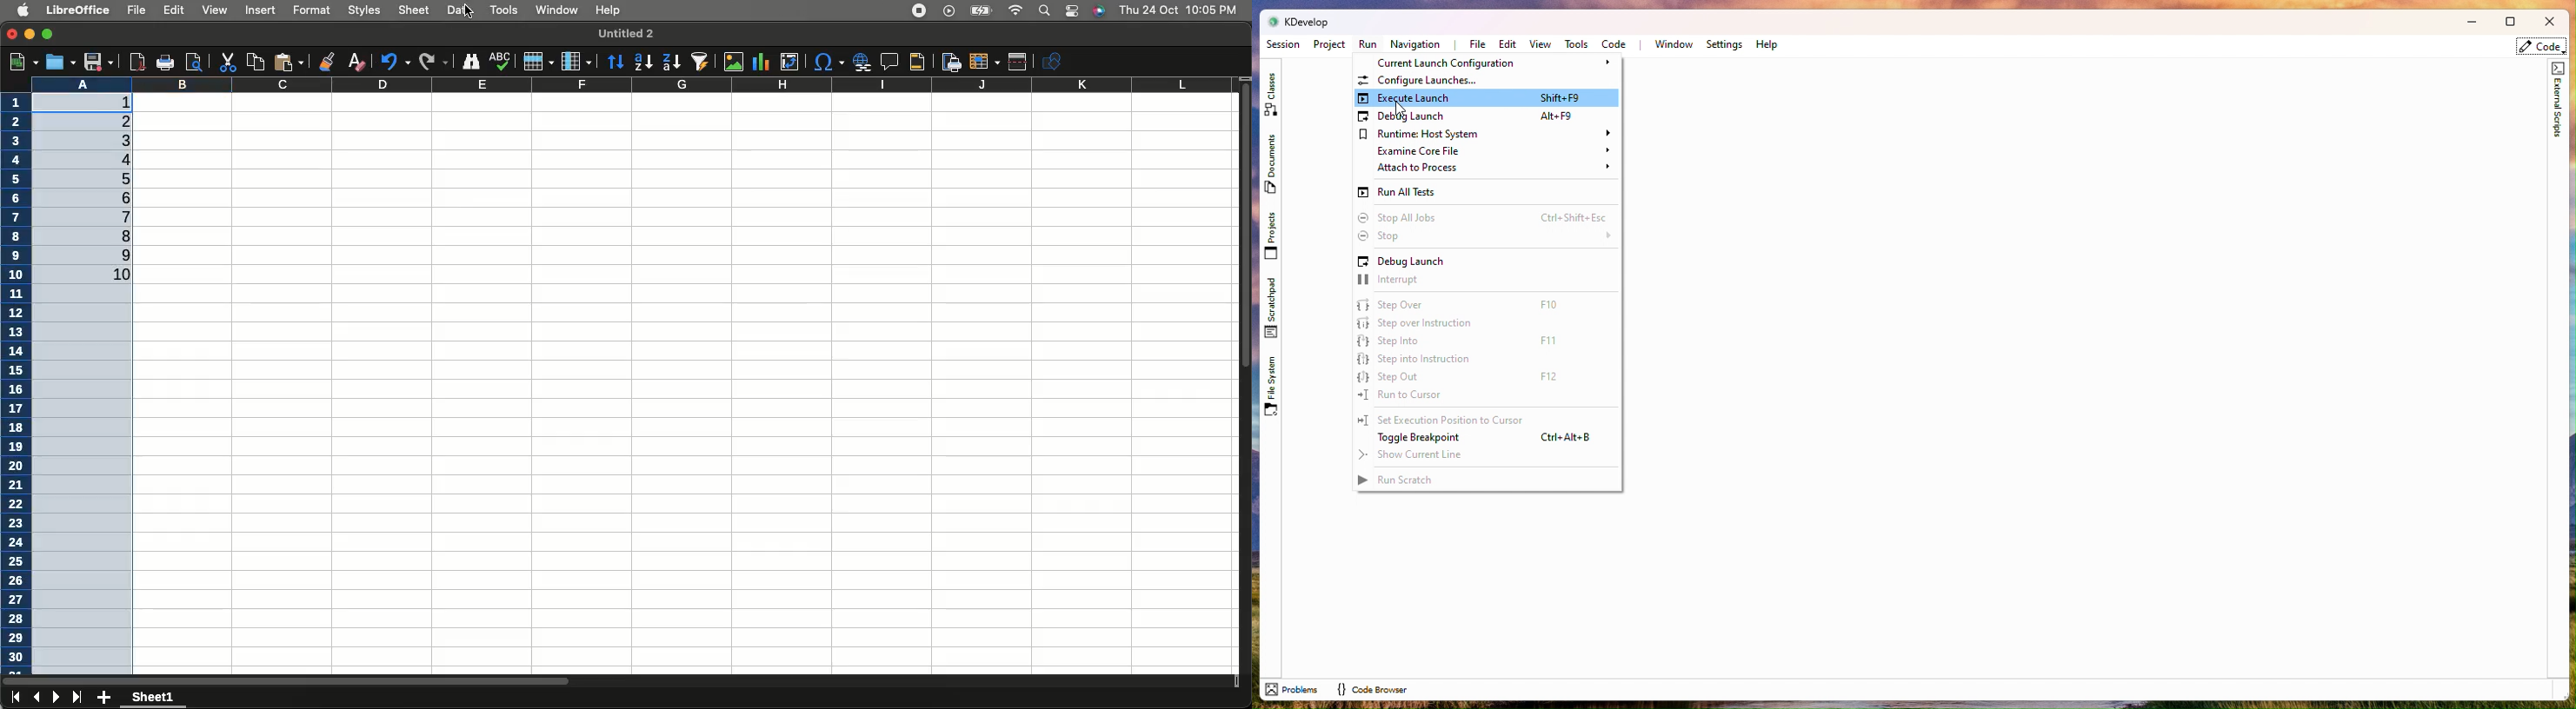 This screenshot has width=2576, height=728. What do you see at coordinates (2509, 21) in the screenshot?
I see `Box` at bounding box center [2509, 21].